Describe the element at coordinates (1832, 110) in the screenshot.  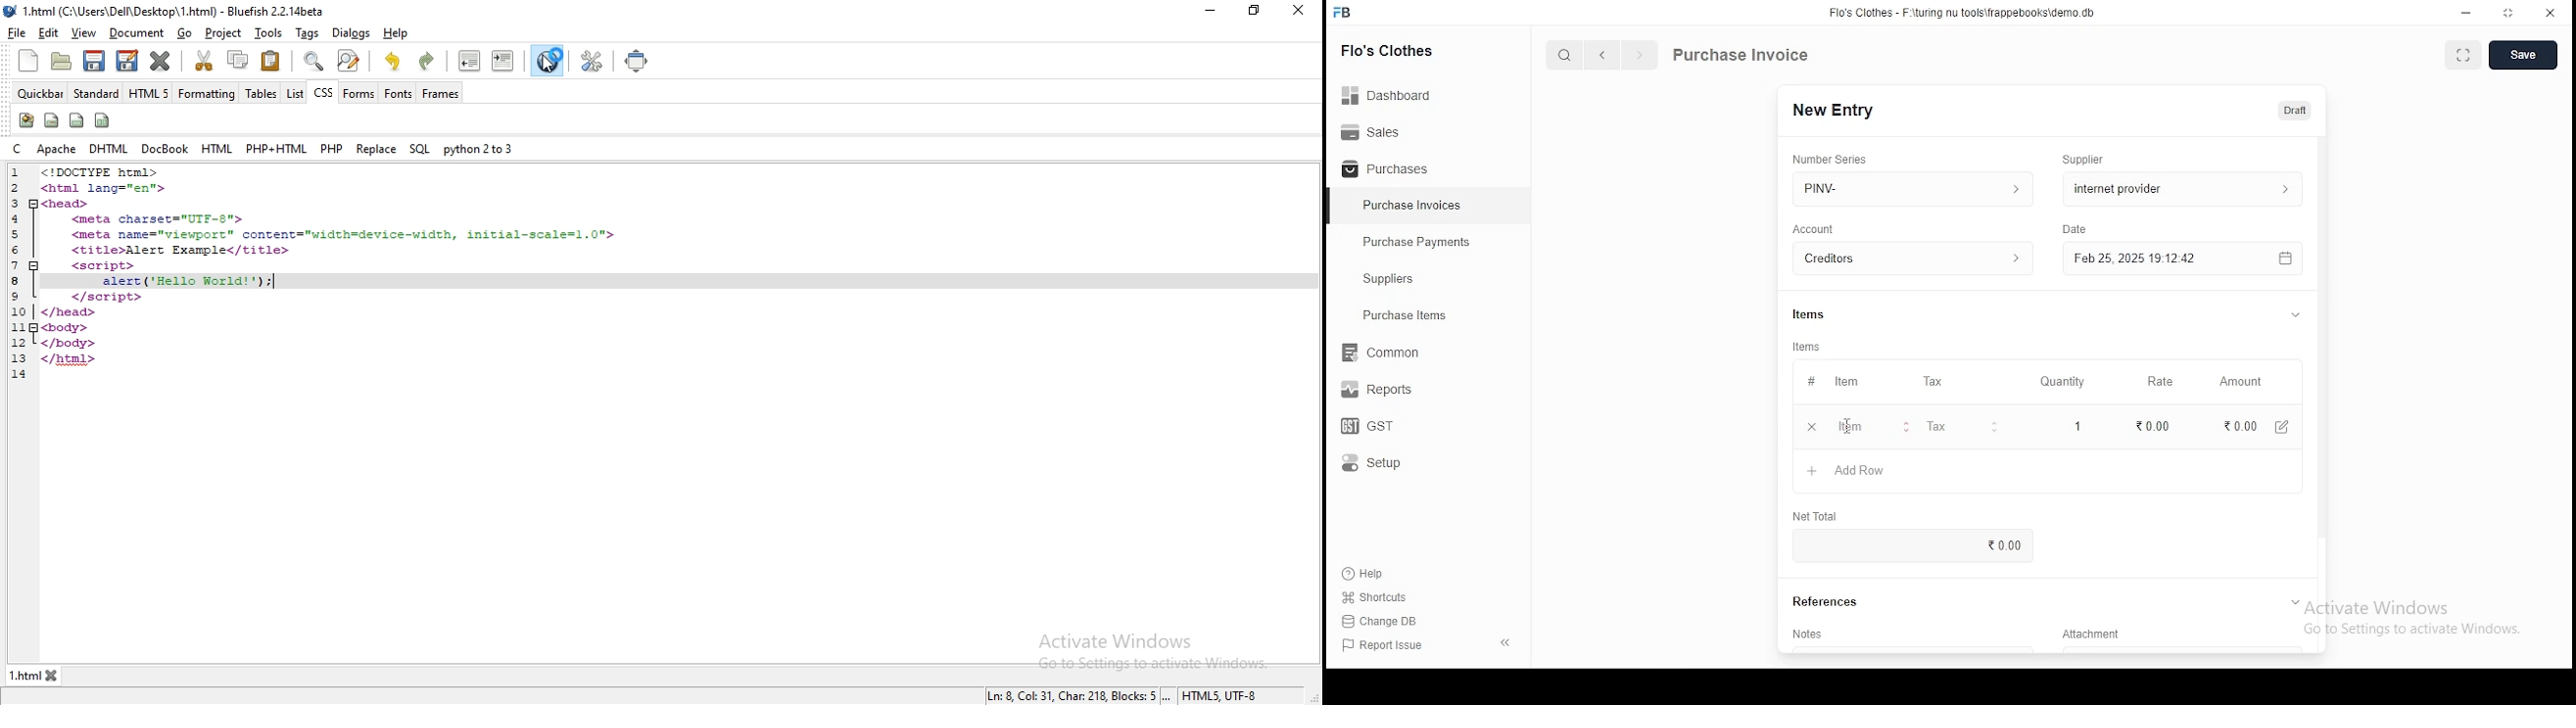
I see `new entry` at that location.